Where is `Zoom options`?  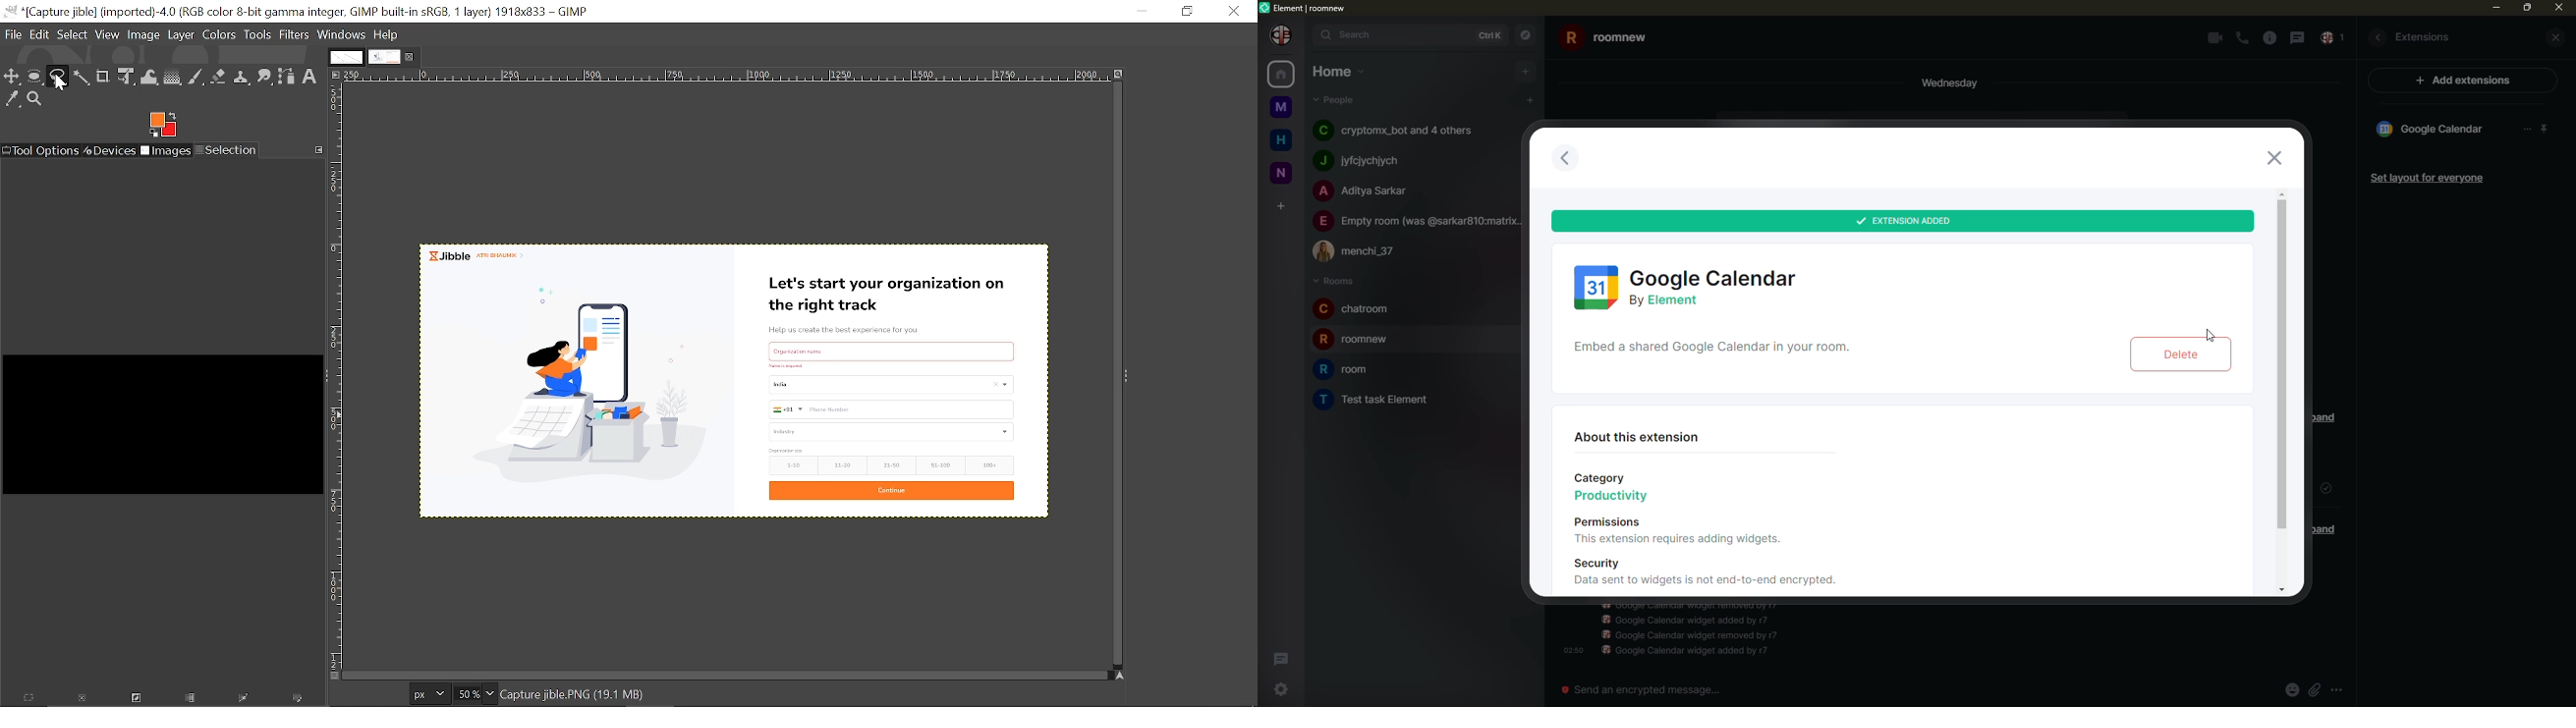 Zoom options is located at coordinates (490, 694).